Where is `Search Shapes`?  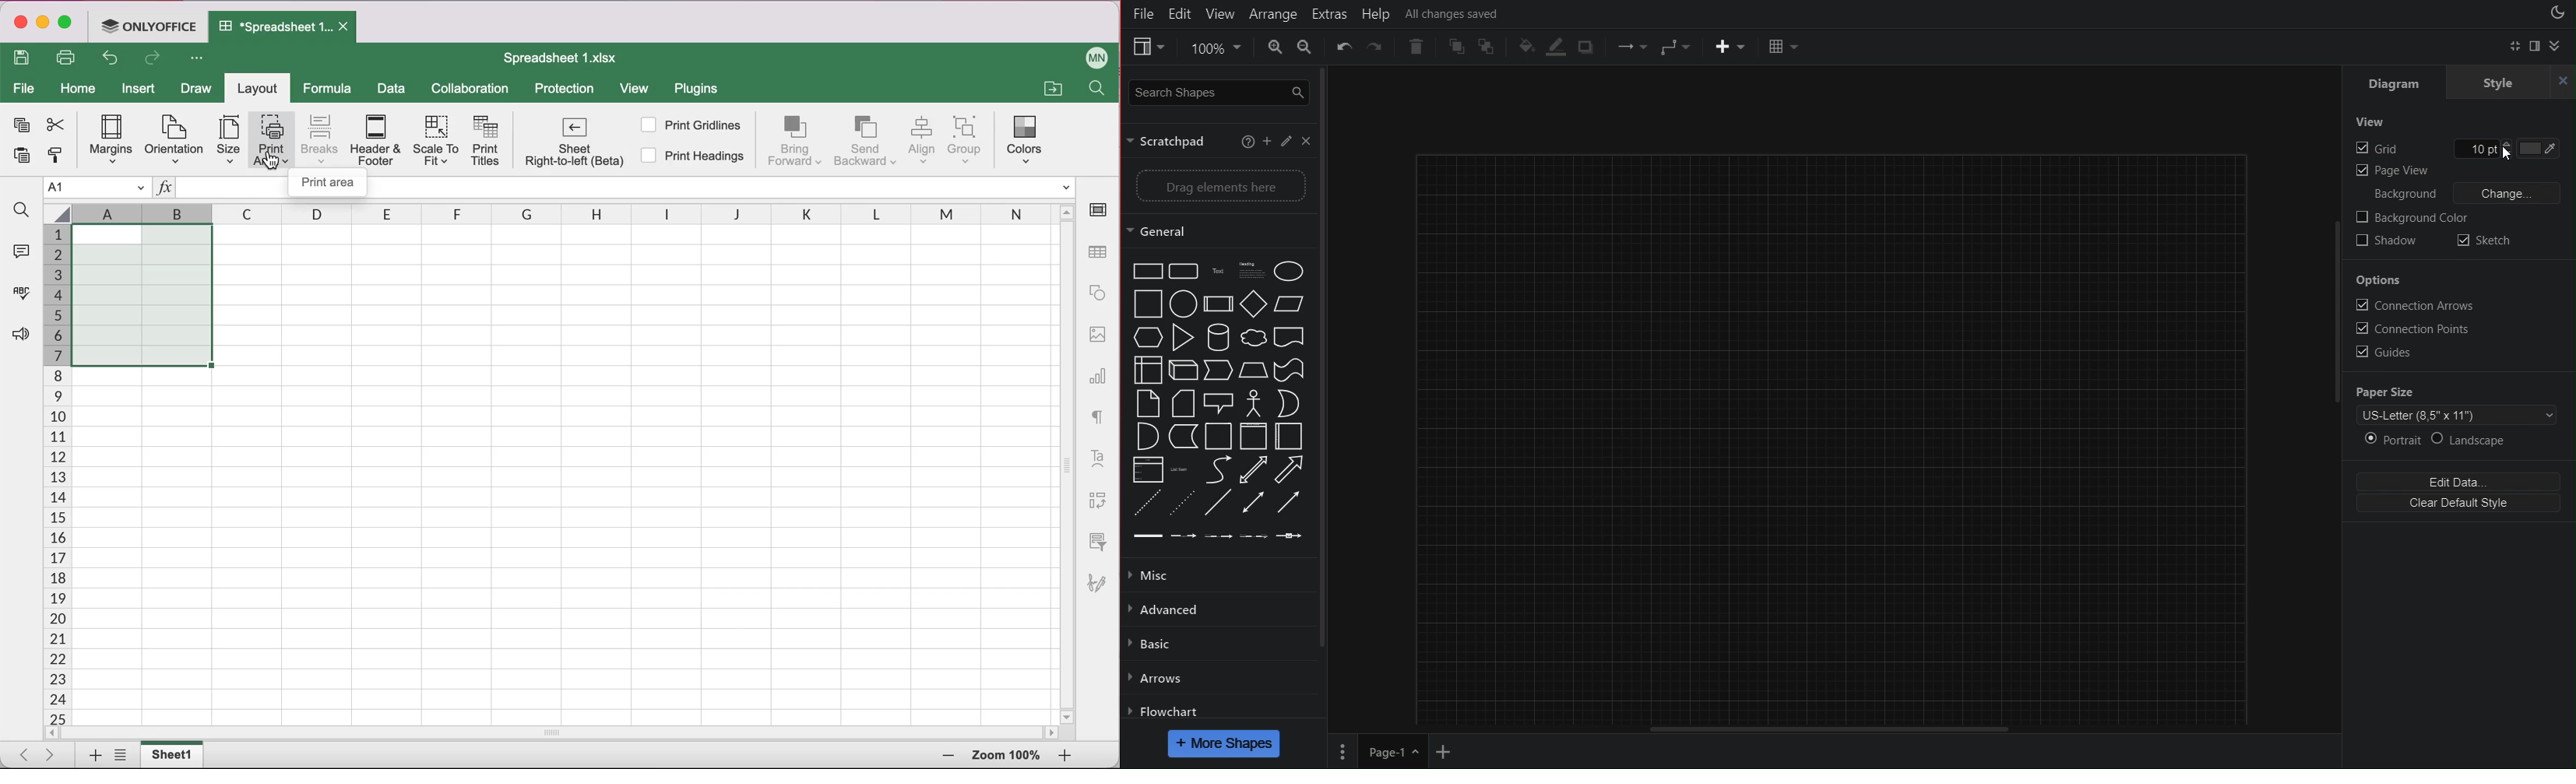 Search Shapes is located at coordinates (1216, 94).